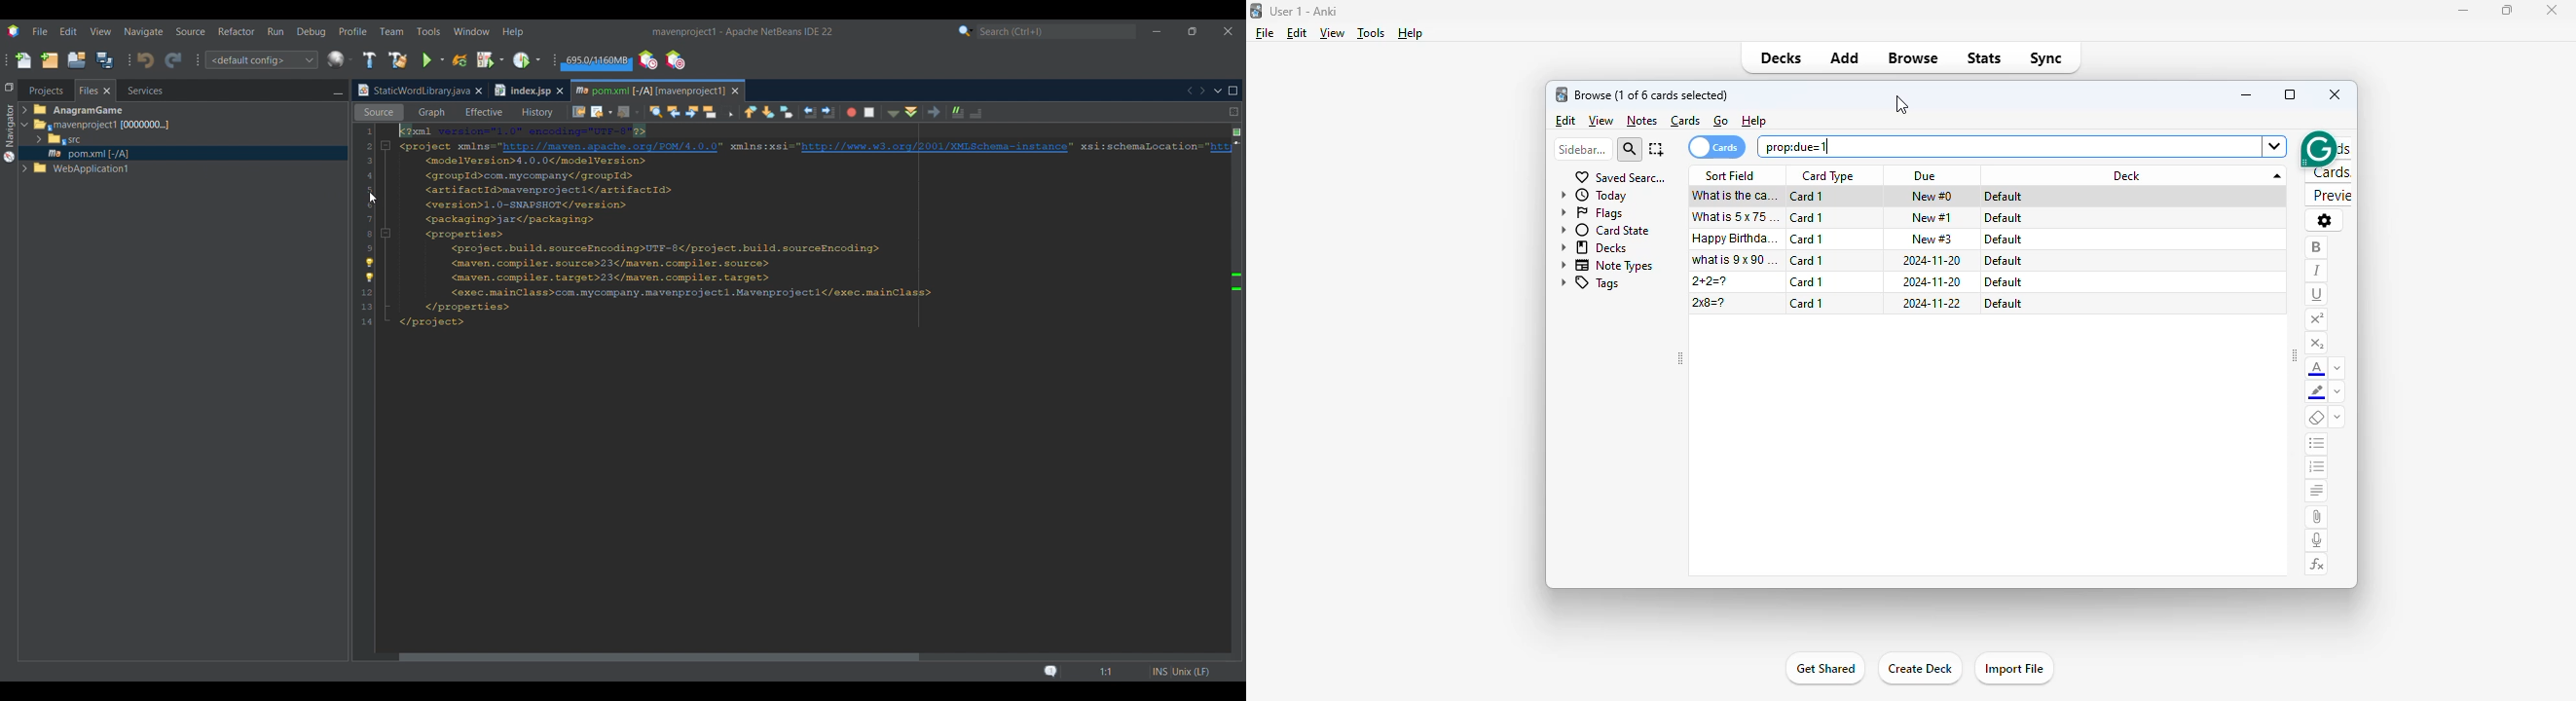 The width and height of the screenshot is (2576, 728). I want to click on cards, so click(1715, 147).